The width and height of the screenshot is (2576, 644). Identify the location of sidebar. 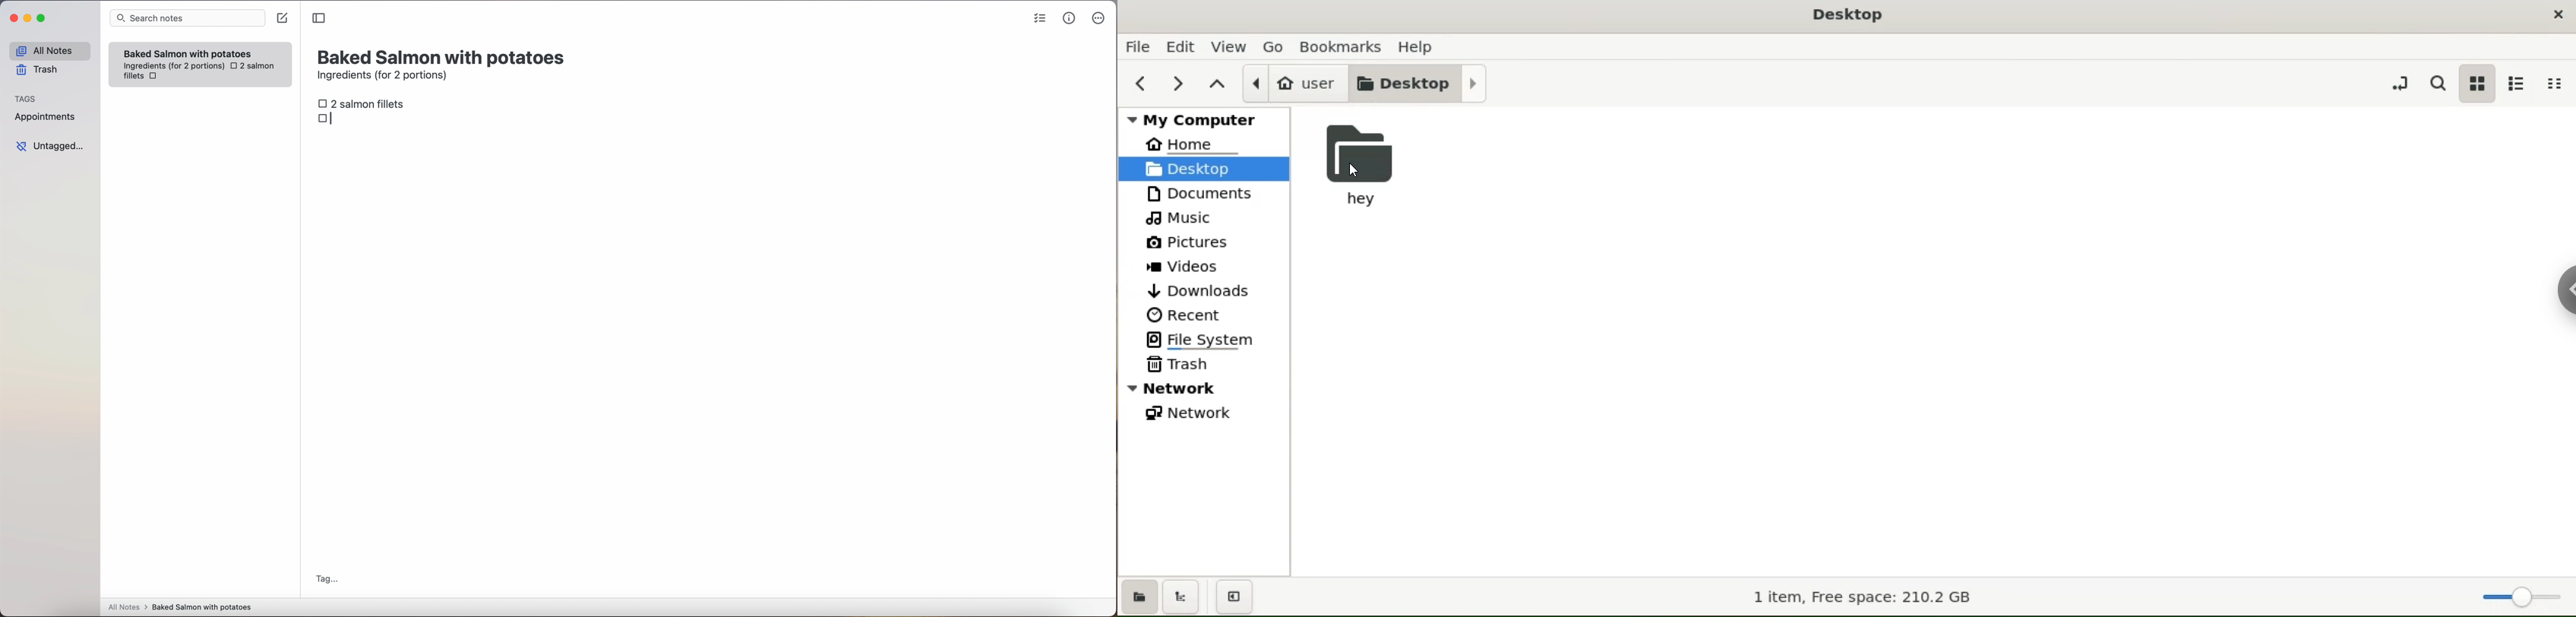
(2565, 288).